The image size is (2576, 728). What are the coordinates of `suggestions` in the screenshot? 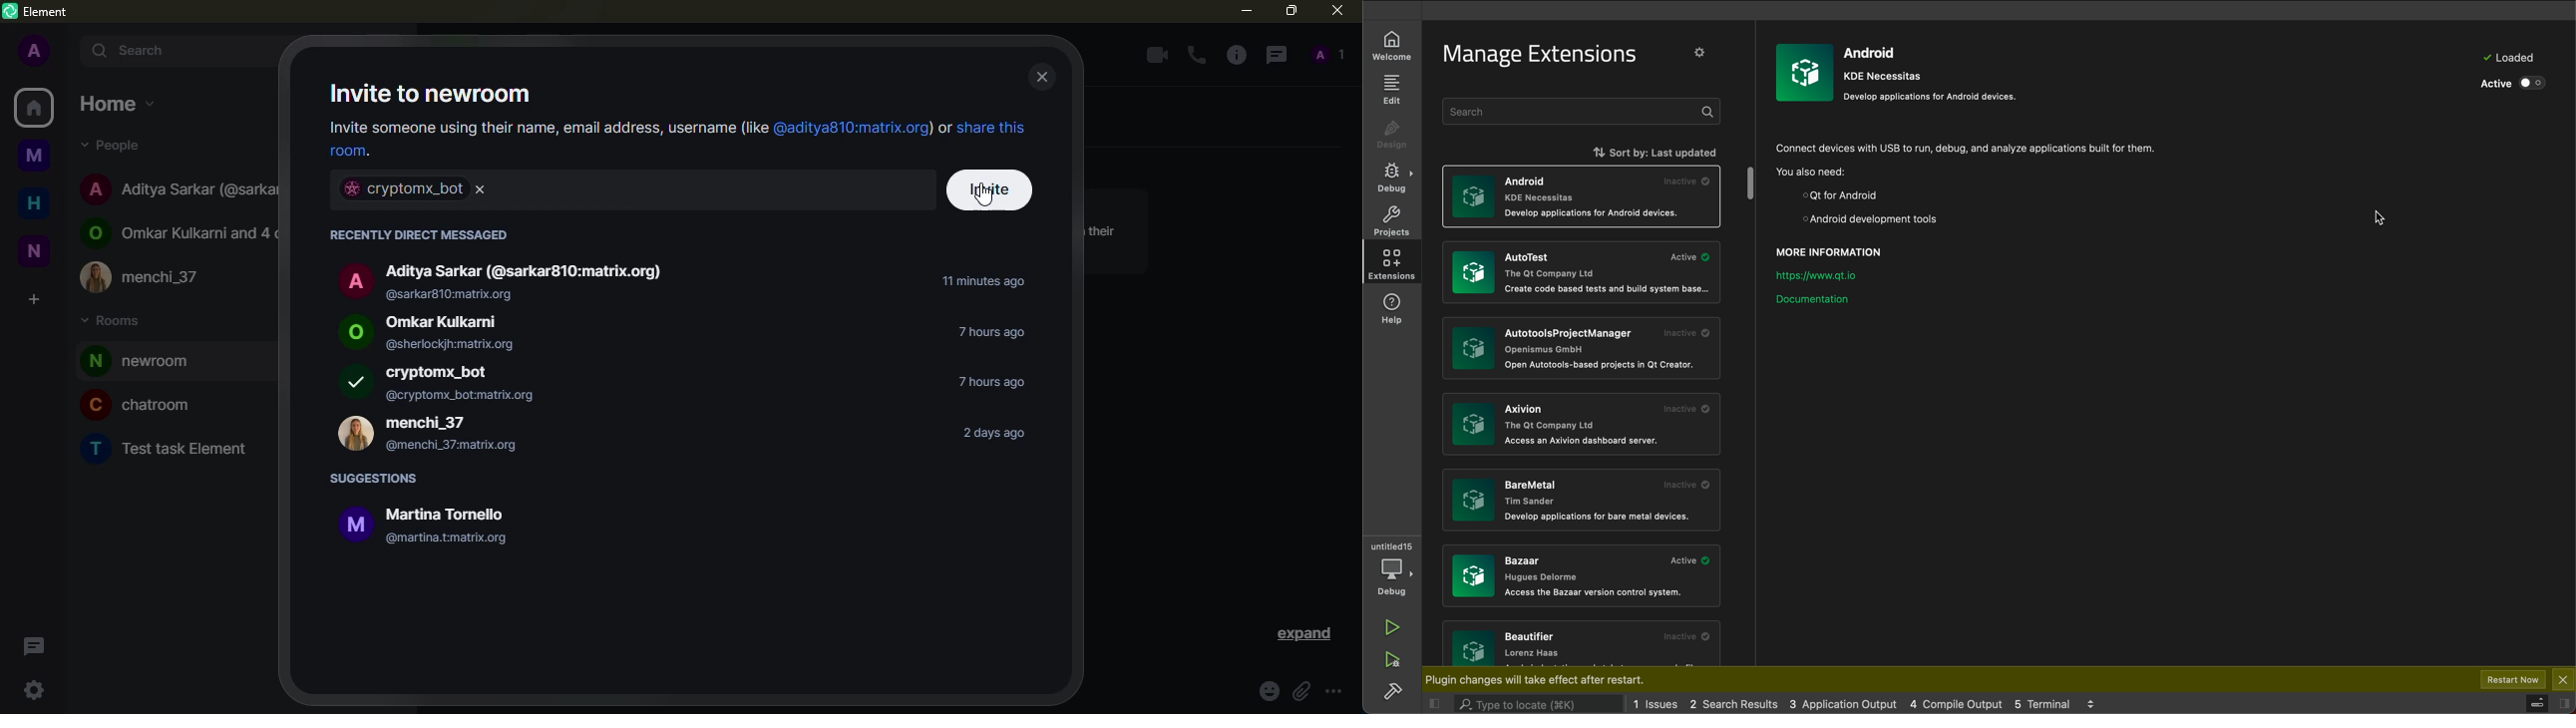 It's located at (374, 478).